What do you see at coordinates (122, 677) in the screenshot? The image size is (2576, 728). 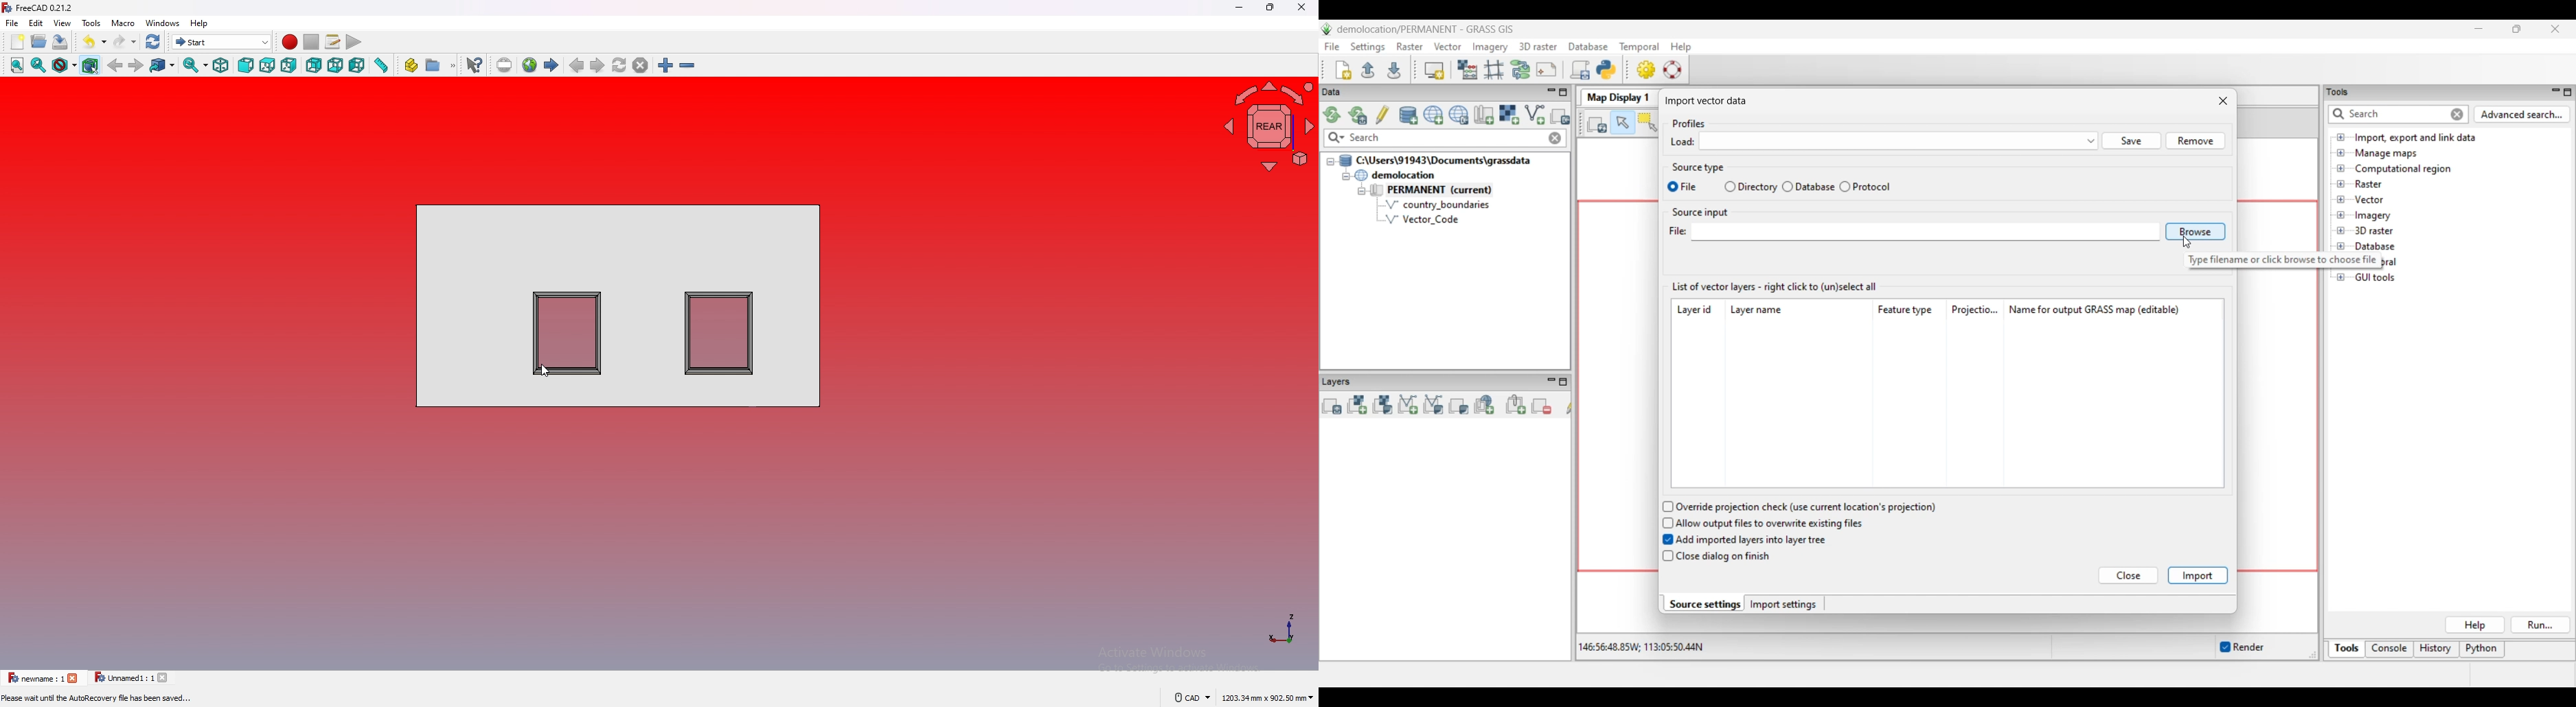 I see `tab 2` at bounding box center [122, 677].